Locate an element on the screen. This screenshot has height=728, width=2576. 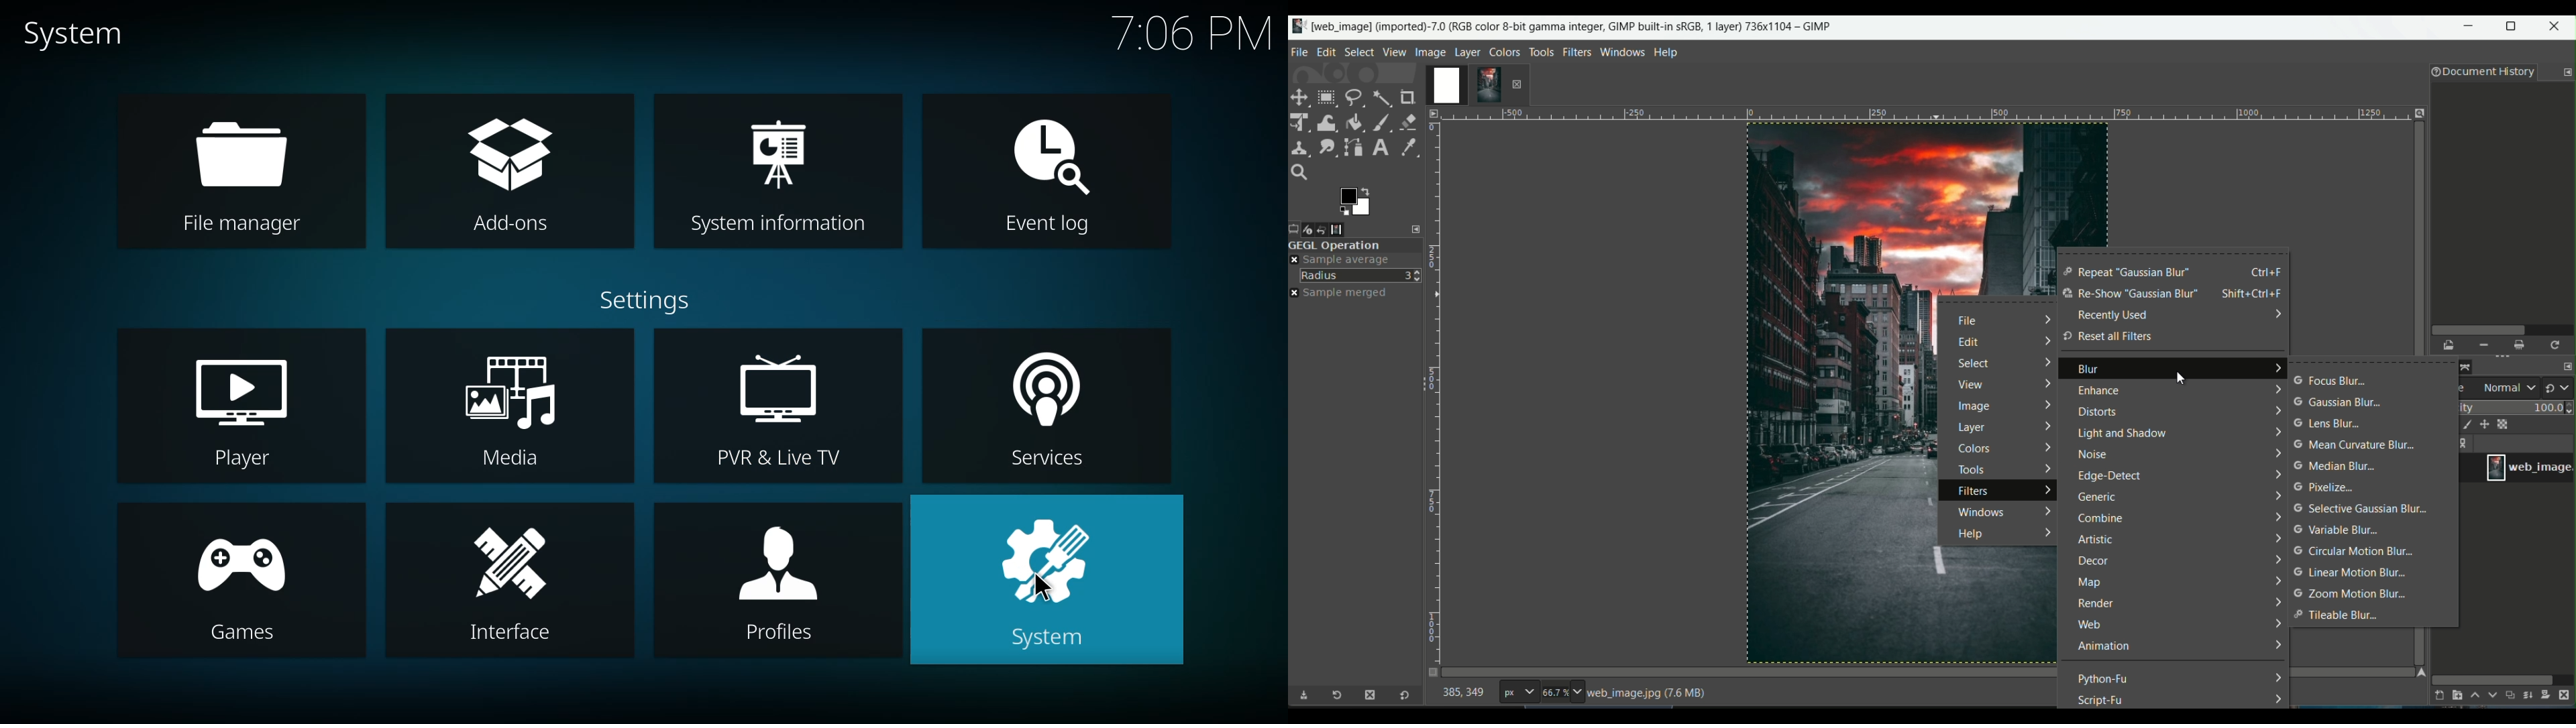
distorts is located at coordinates (2096, 412).